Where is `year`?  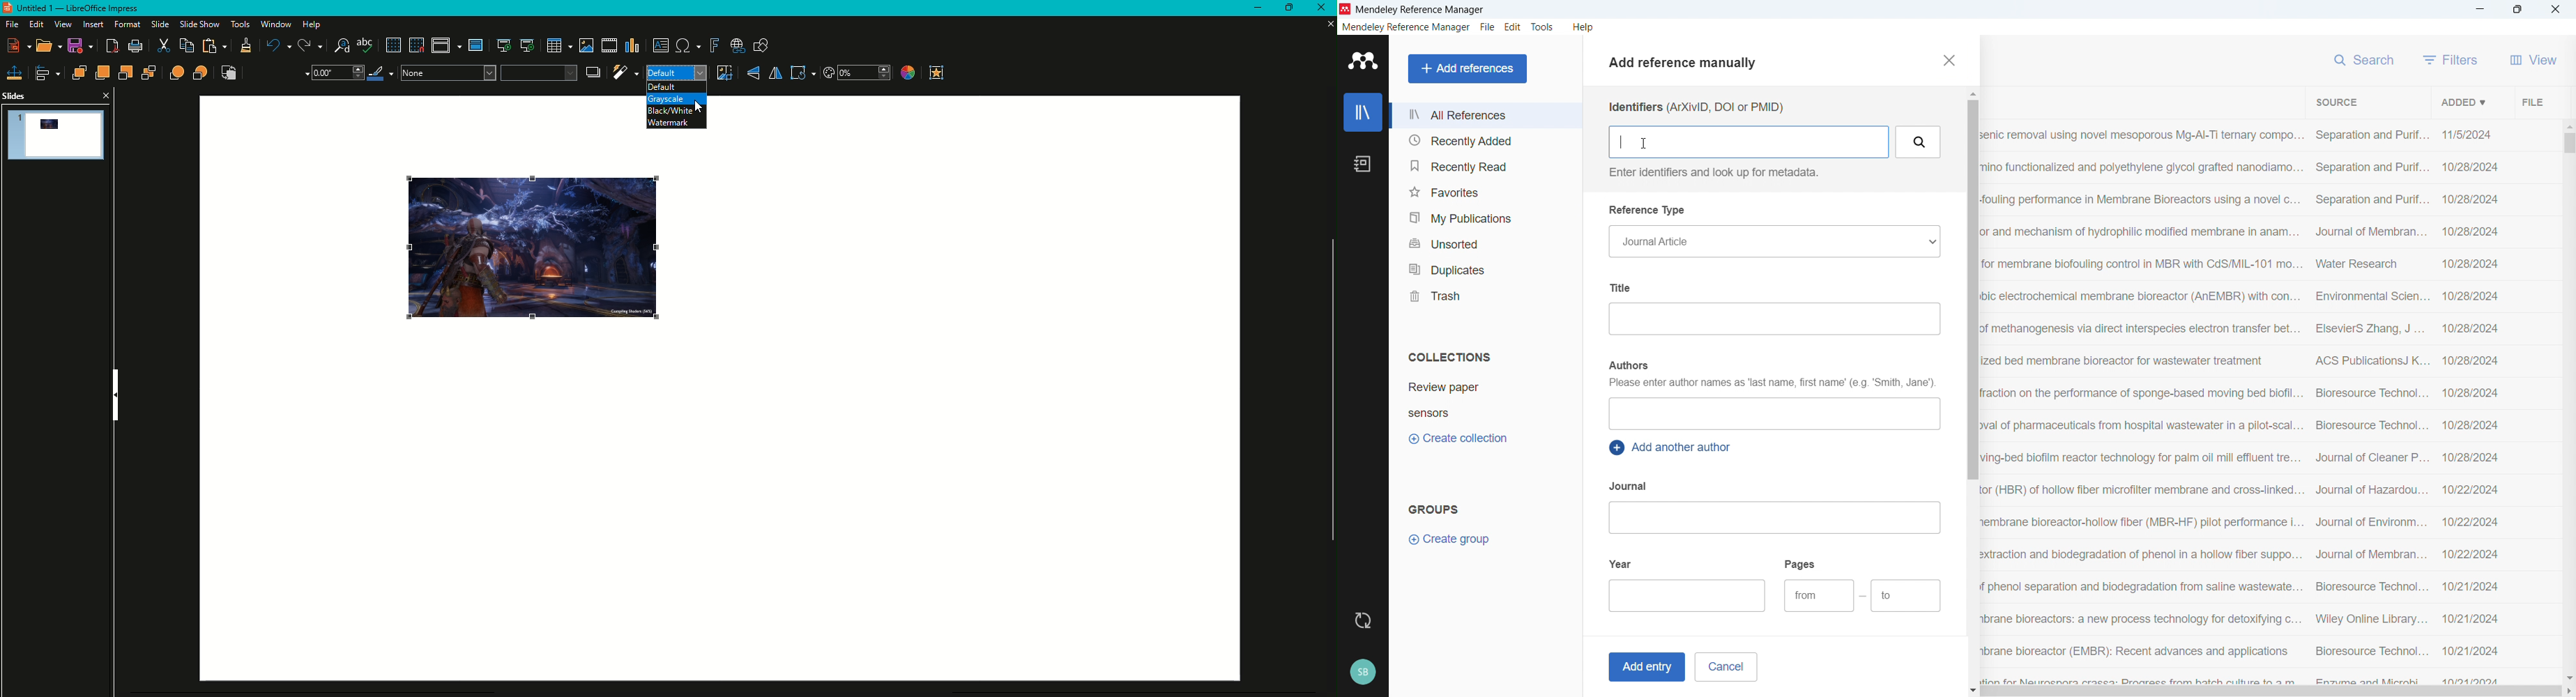 year is located at coordinates (1621, 563).